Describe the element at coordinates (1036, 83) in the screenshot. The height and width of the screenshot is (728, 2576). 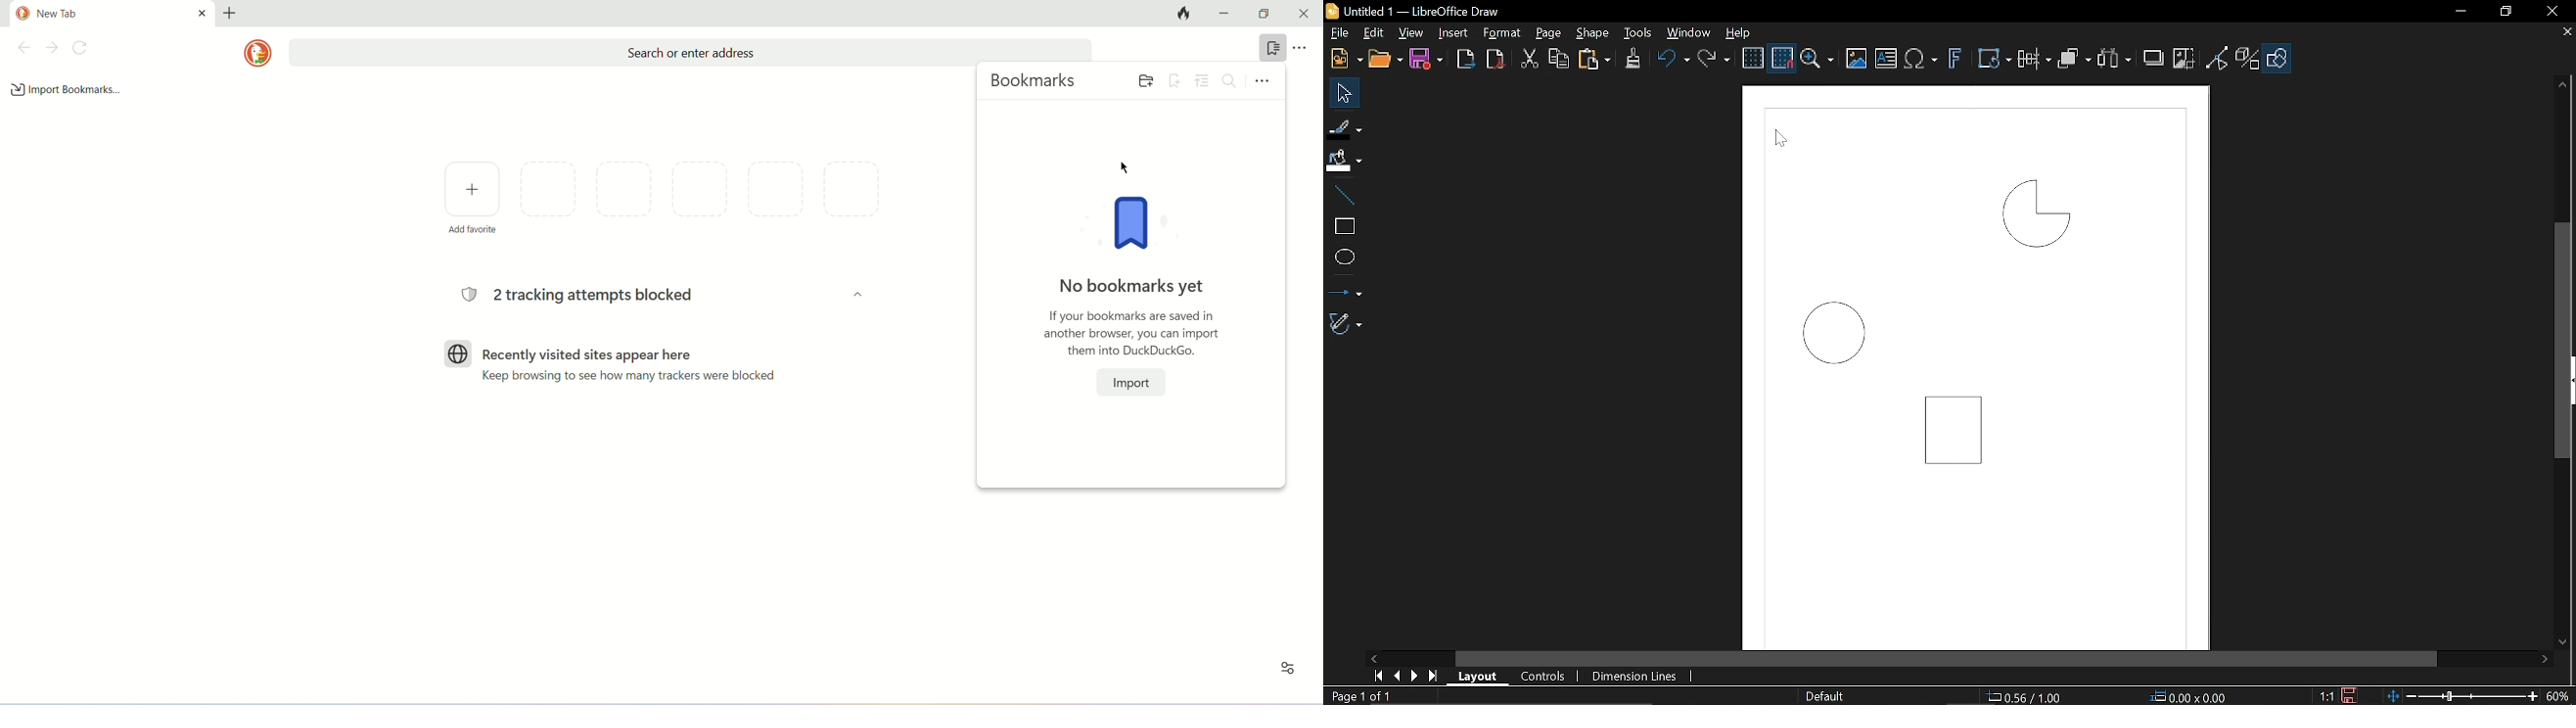
I see `bookmarks` at that location.